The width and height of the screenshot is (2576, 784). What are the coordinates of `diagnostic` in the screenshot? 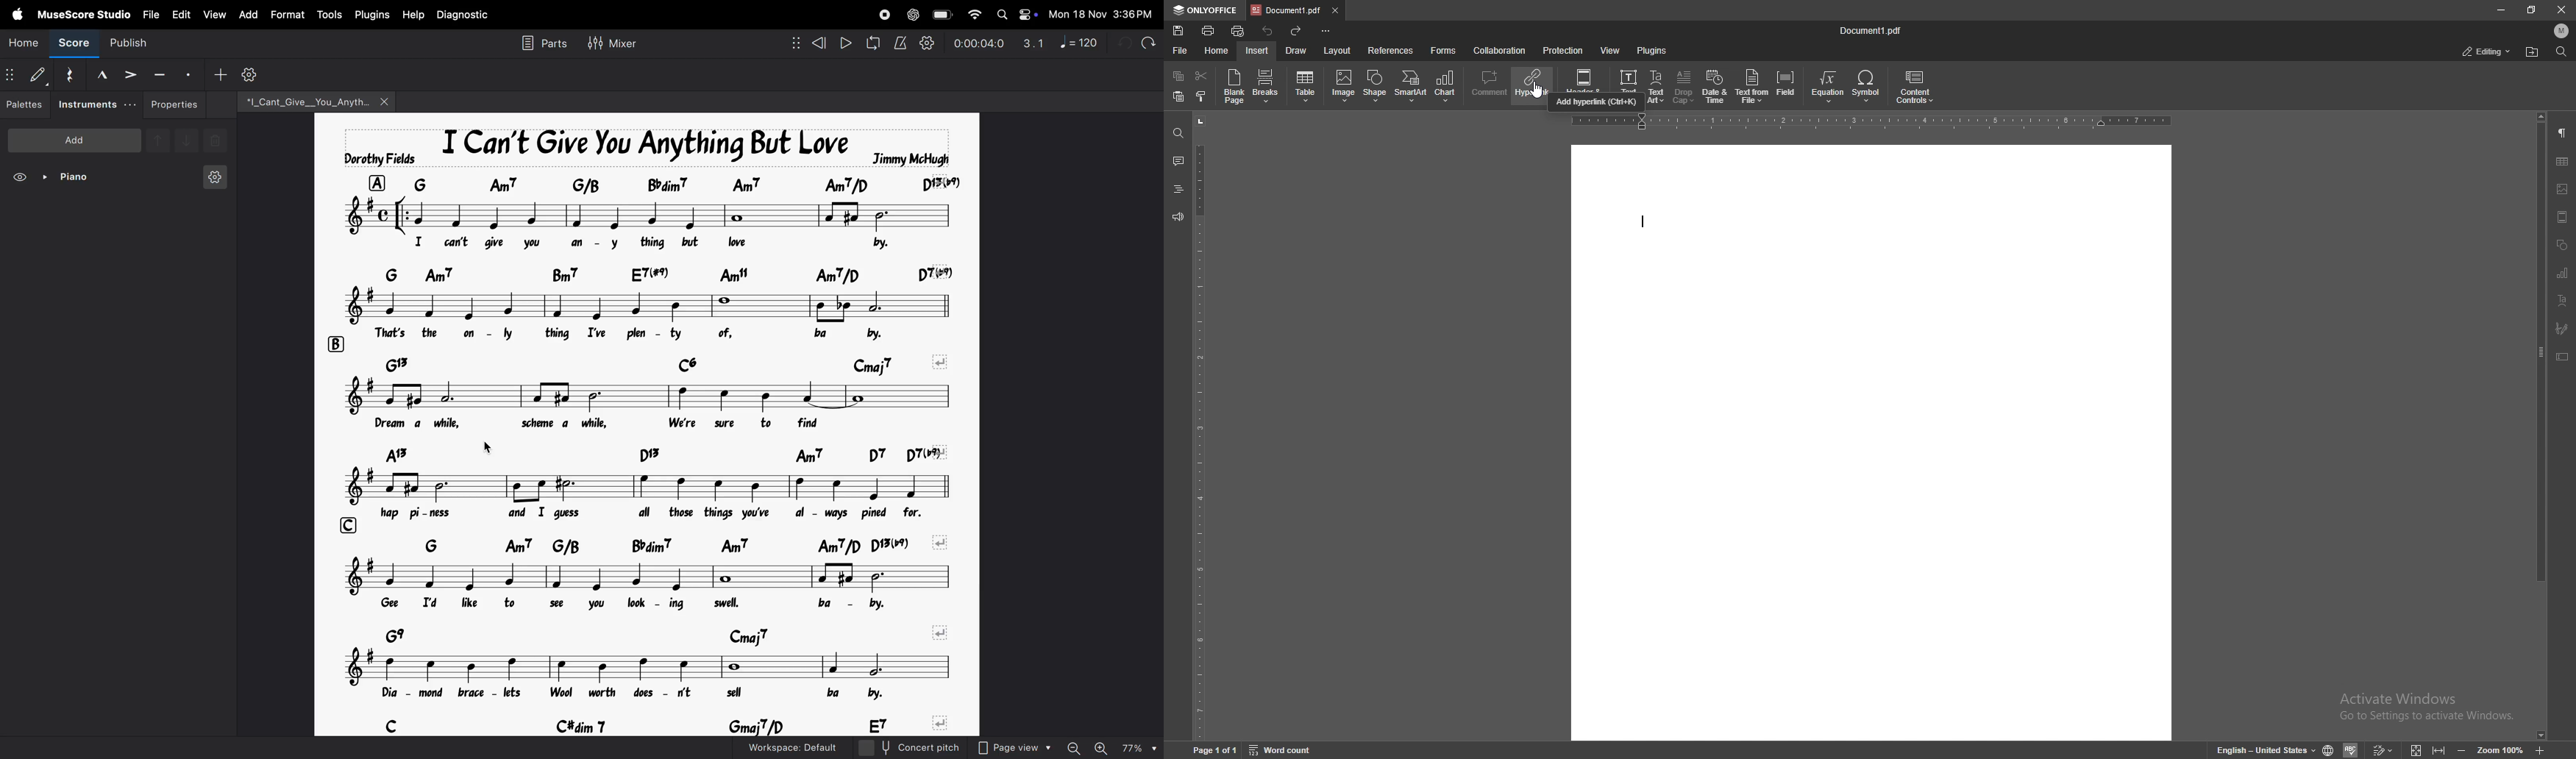 It's located at (466, 15).